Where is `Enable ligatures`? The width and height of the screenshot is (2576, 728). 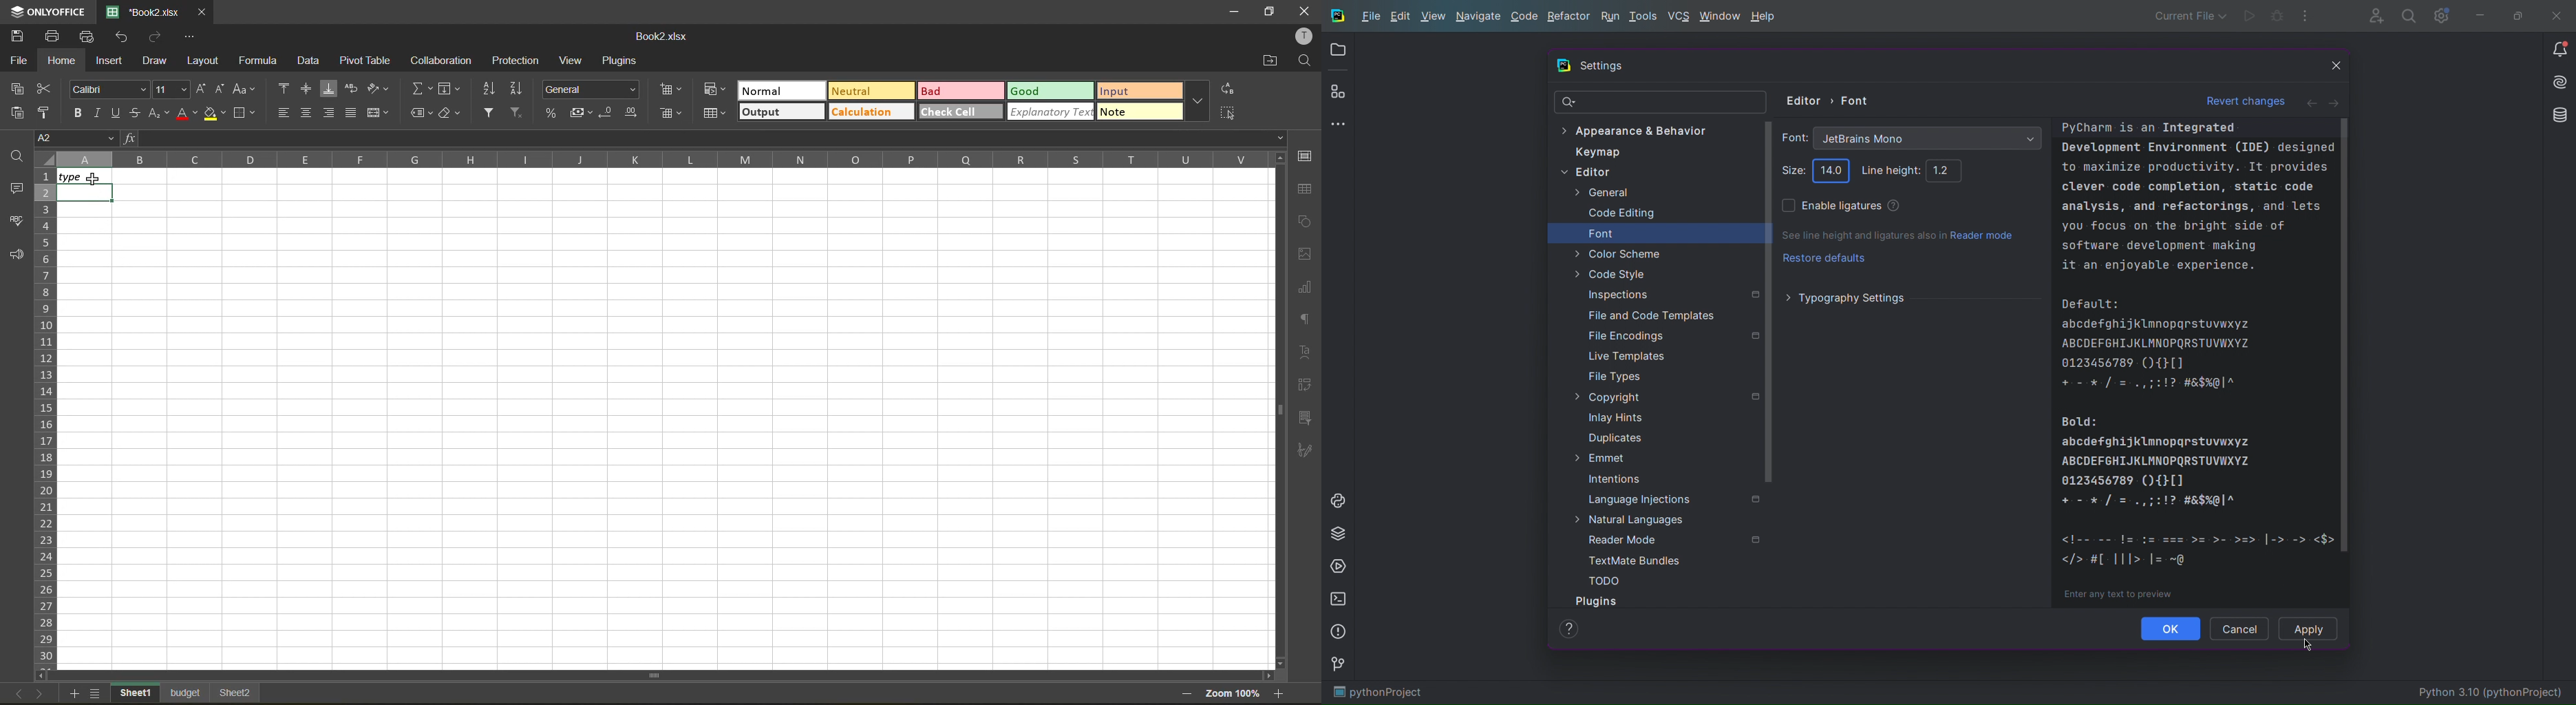
Enable ligatures is located at coordinates (1830, 205).